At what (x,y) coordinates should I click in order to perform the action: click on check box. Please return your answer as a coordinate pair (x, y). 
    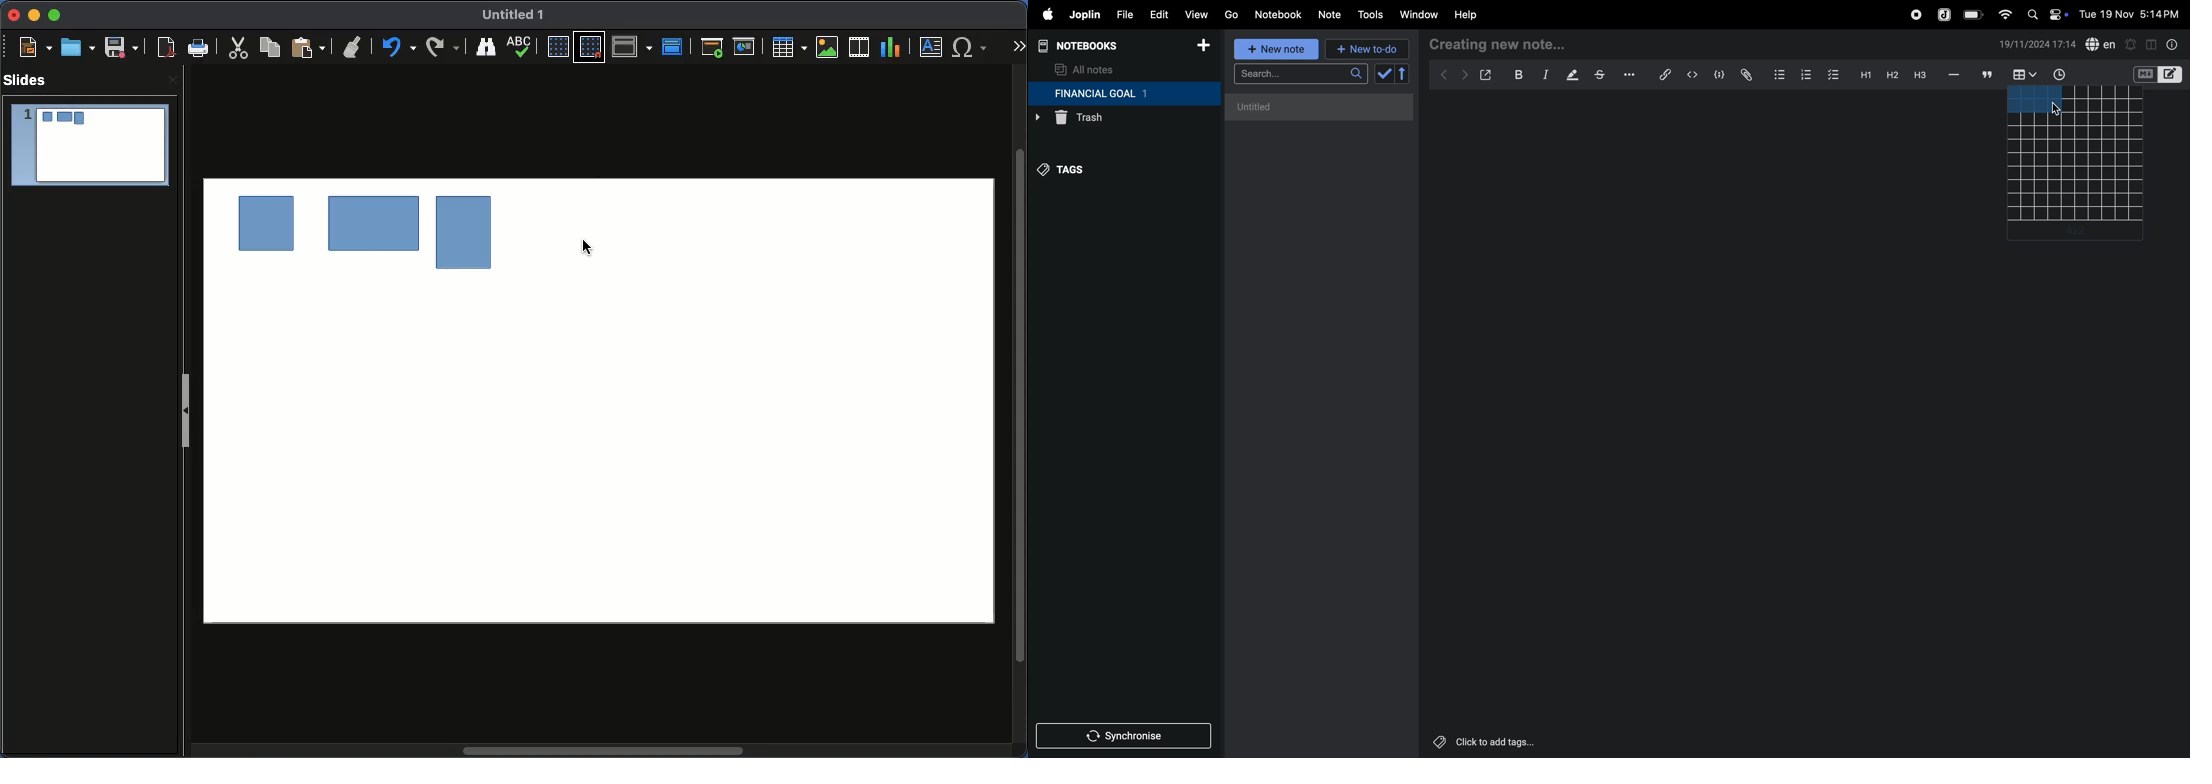
    Looking at the image, I should click on (1834, 75).